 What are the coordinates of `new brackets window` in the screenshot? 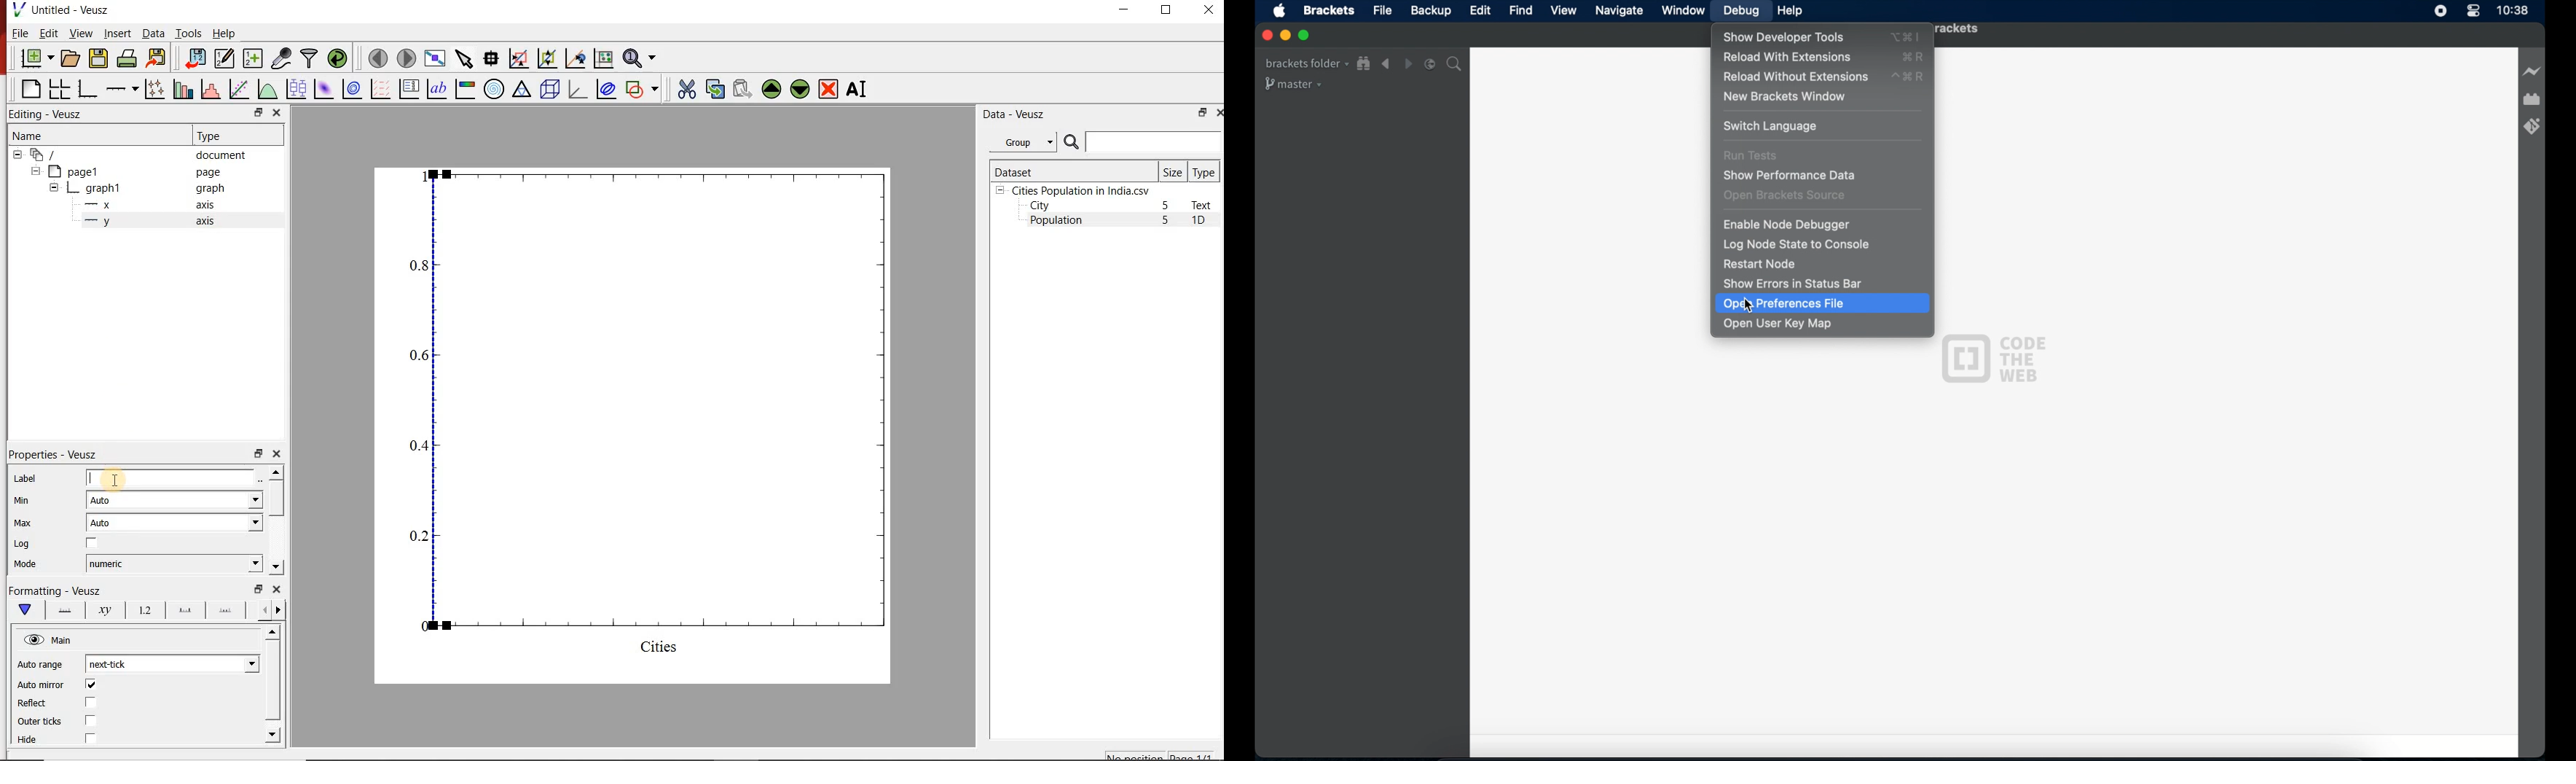 It's located at (1785, 97).